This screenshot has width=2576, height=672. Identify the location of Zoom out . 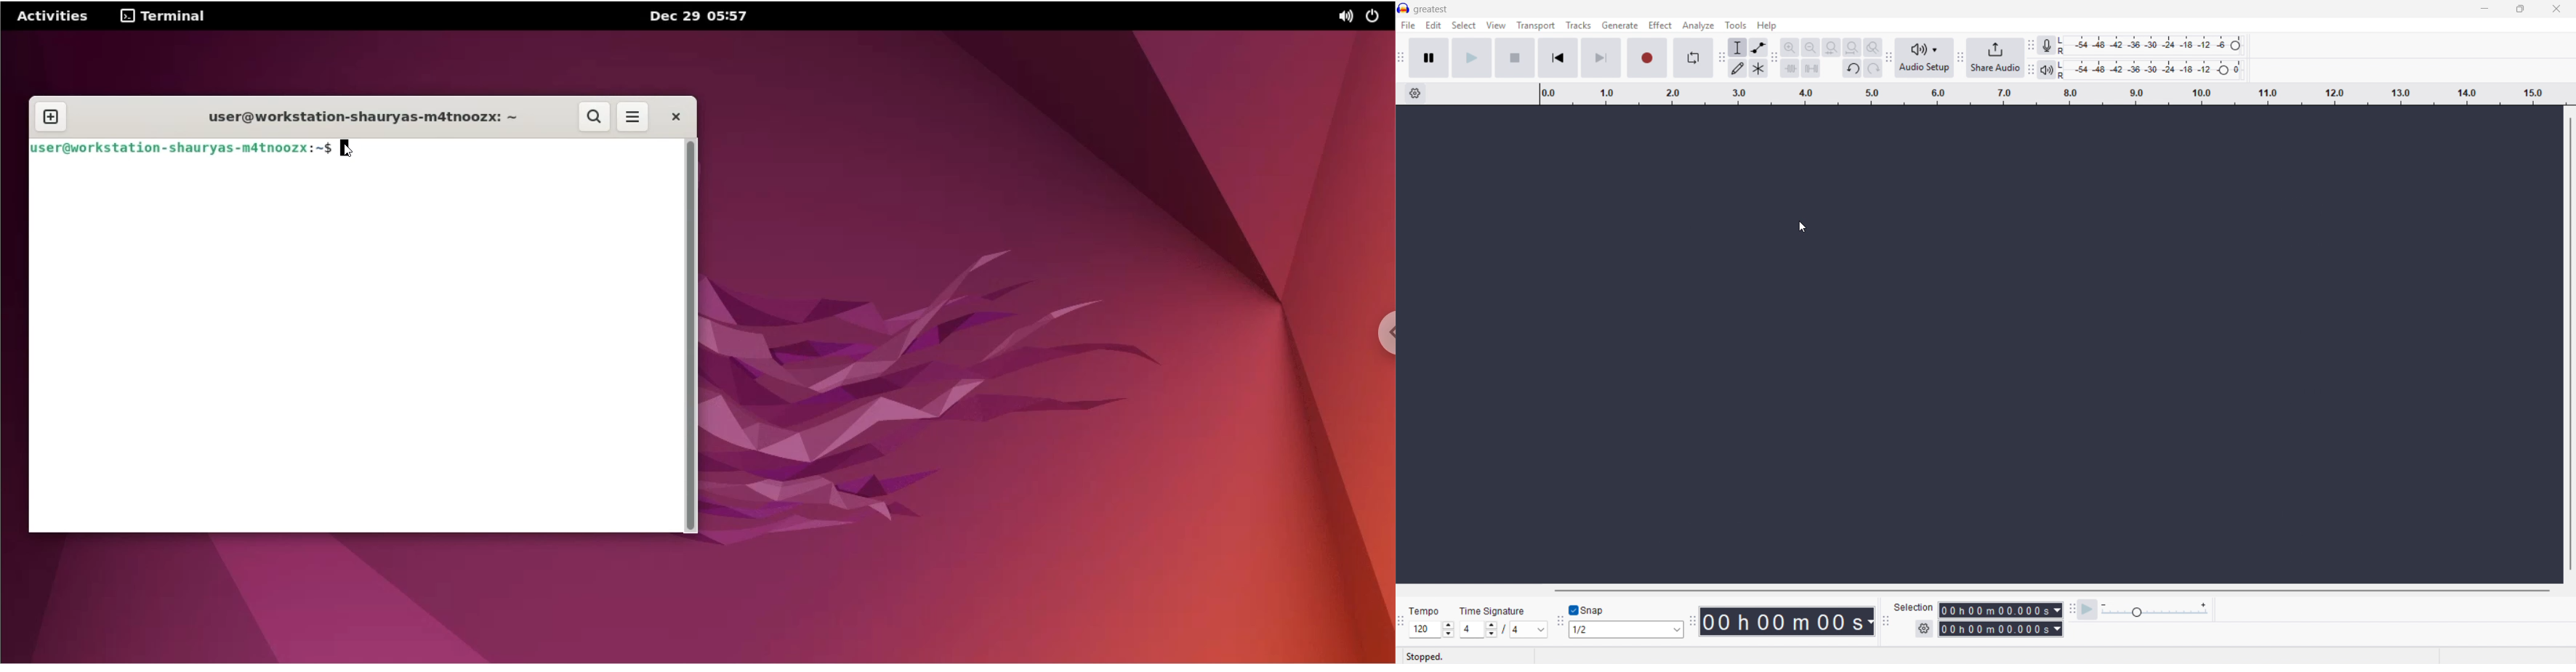
(1811, 47).